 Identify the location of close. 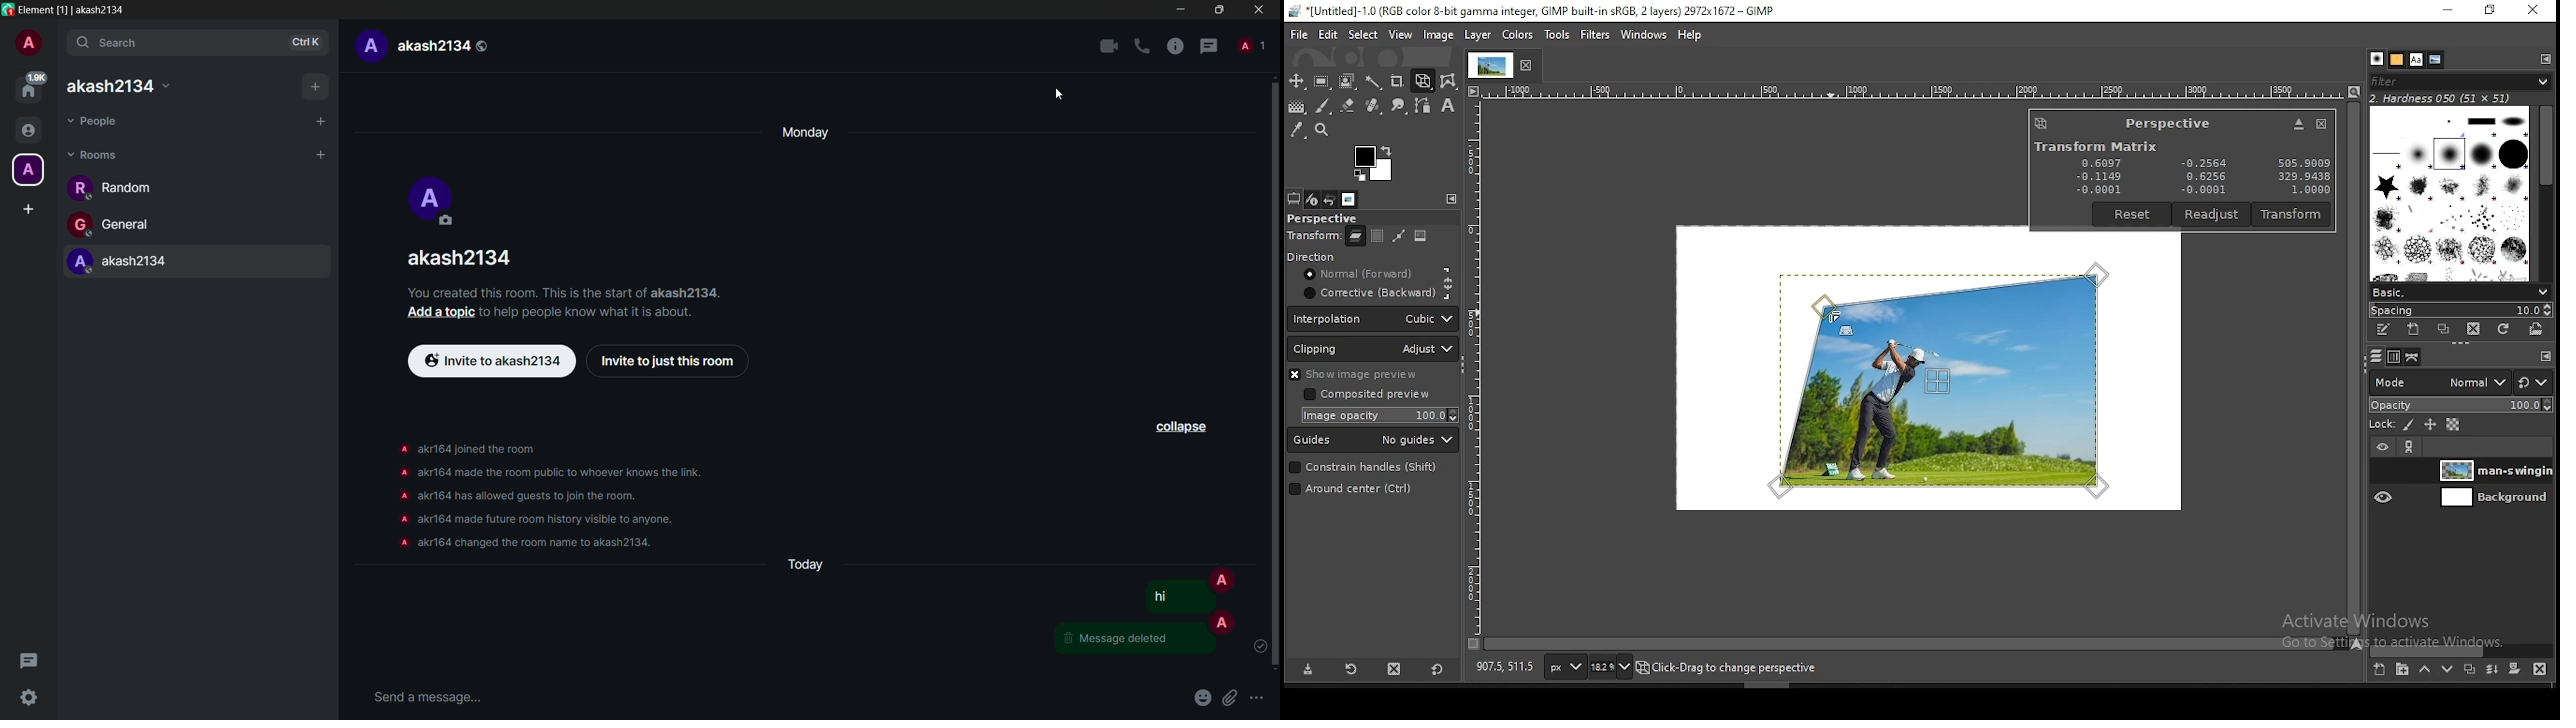
(1259, 9).